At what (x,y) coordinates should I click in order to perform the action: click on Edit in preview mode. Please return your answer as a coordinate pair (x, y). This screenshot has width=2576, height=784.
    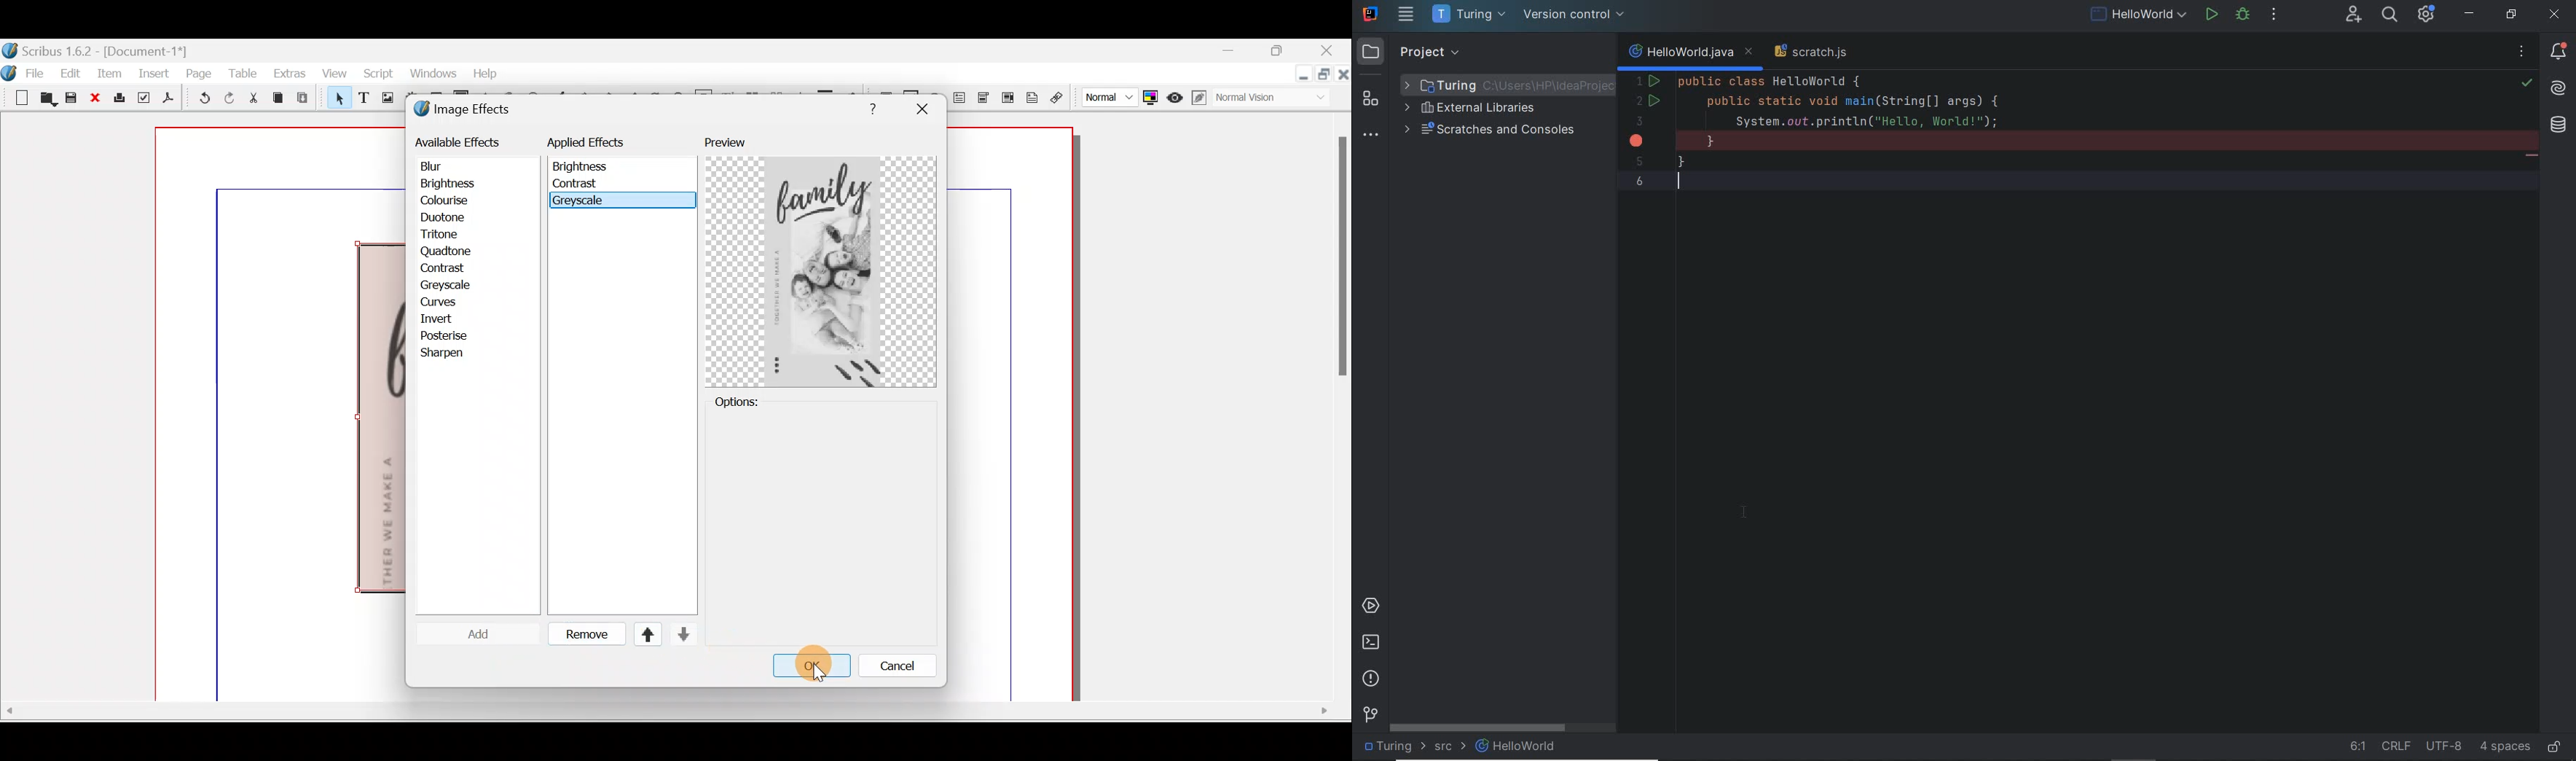
    Looking at the image, I should click on (1197, 97).